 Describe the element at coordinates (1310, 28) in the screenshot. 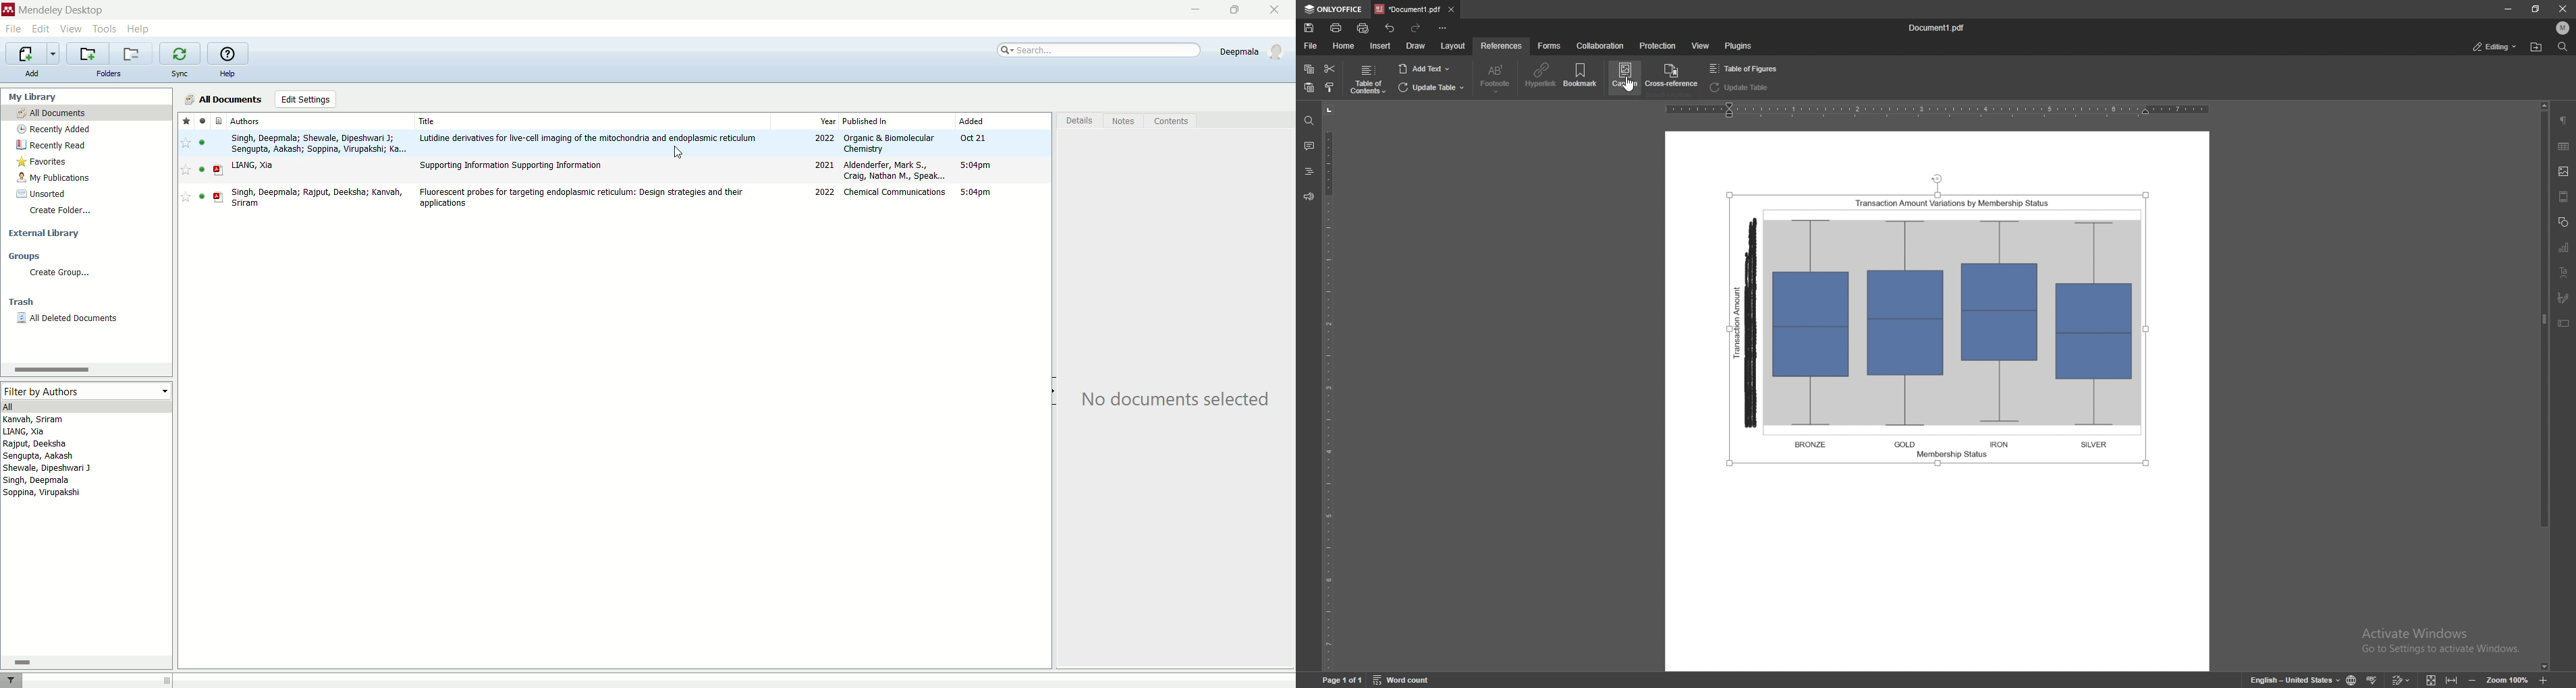

I see `save` at that location.